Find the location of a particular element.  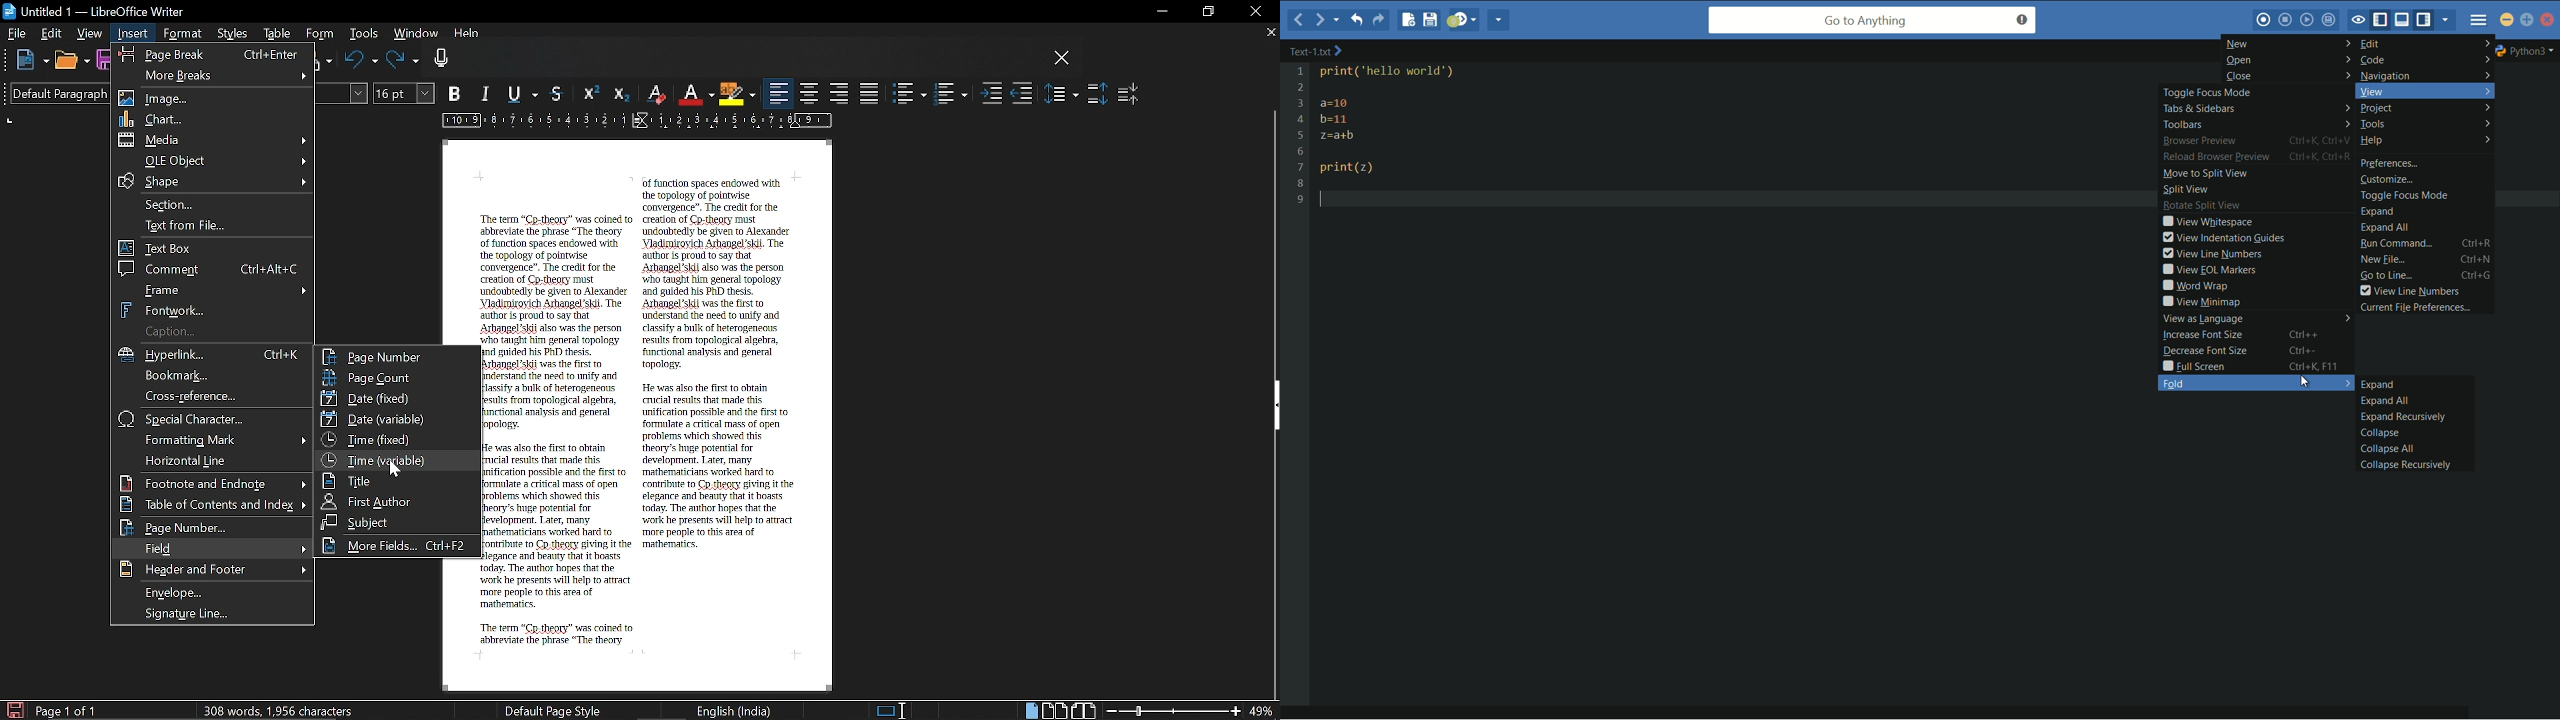

Align left is located at coordinates (779, 94).